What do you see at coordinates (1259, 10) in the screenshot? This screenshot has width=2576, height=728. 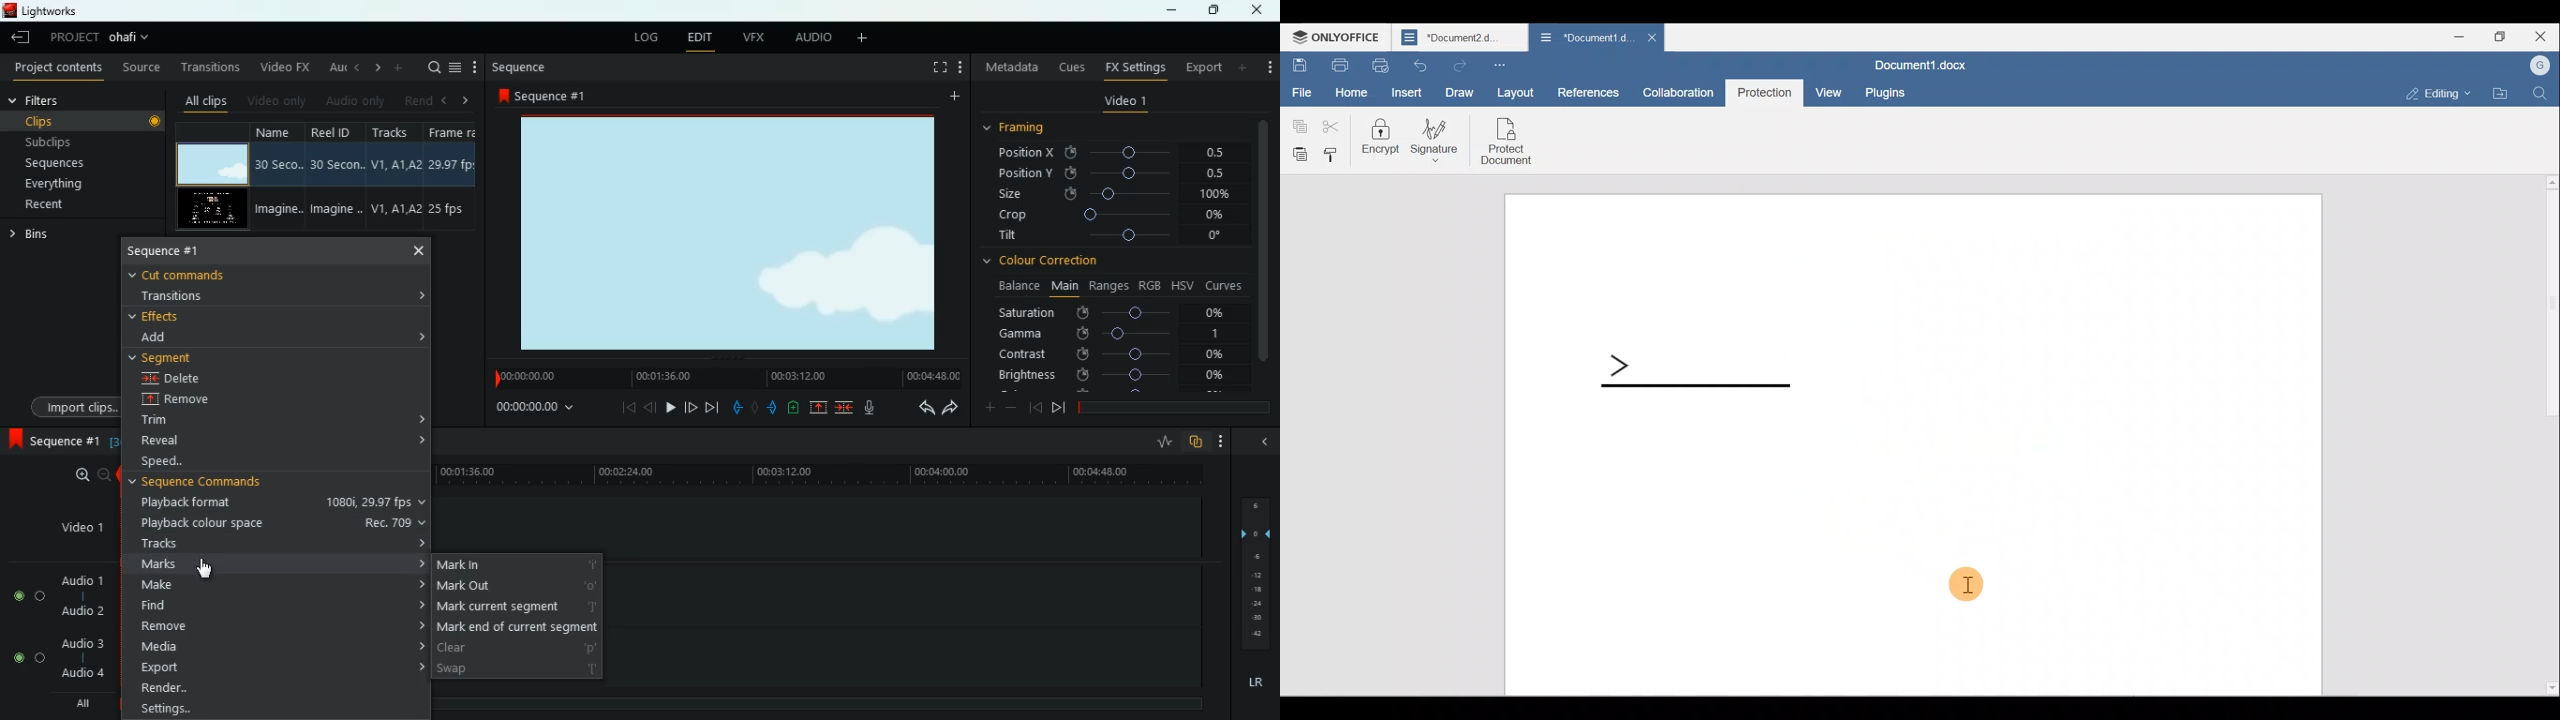 I see `close` at bounding box center [1259, 10].